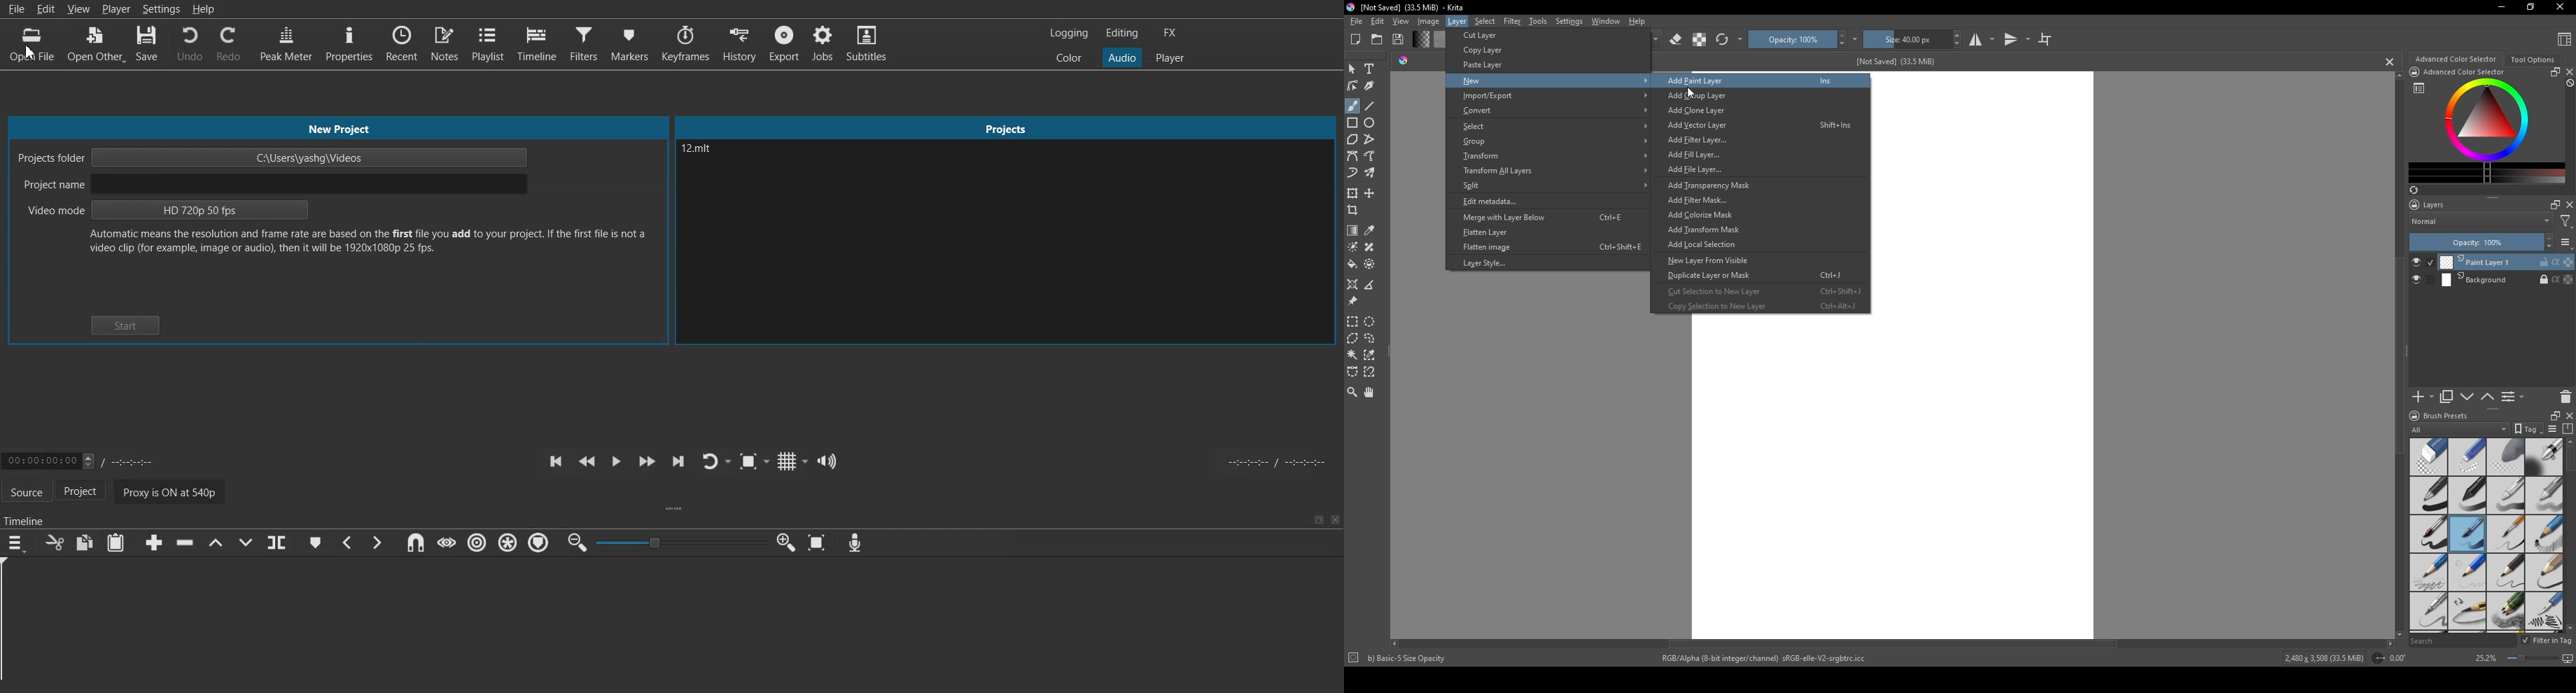 This screenshot has width=2576, height=700. I want to click on pencil, so click(2466, 572).